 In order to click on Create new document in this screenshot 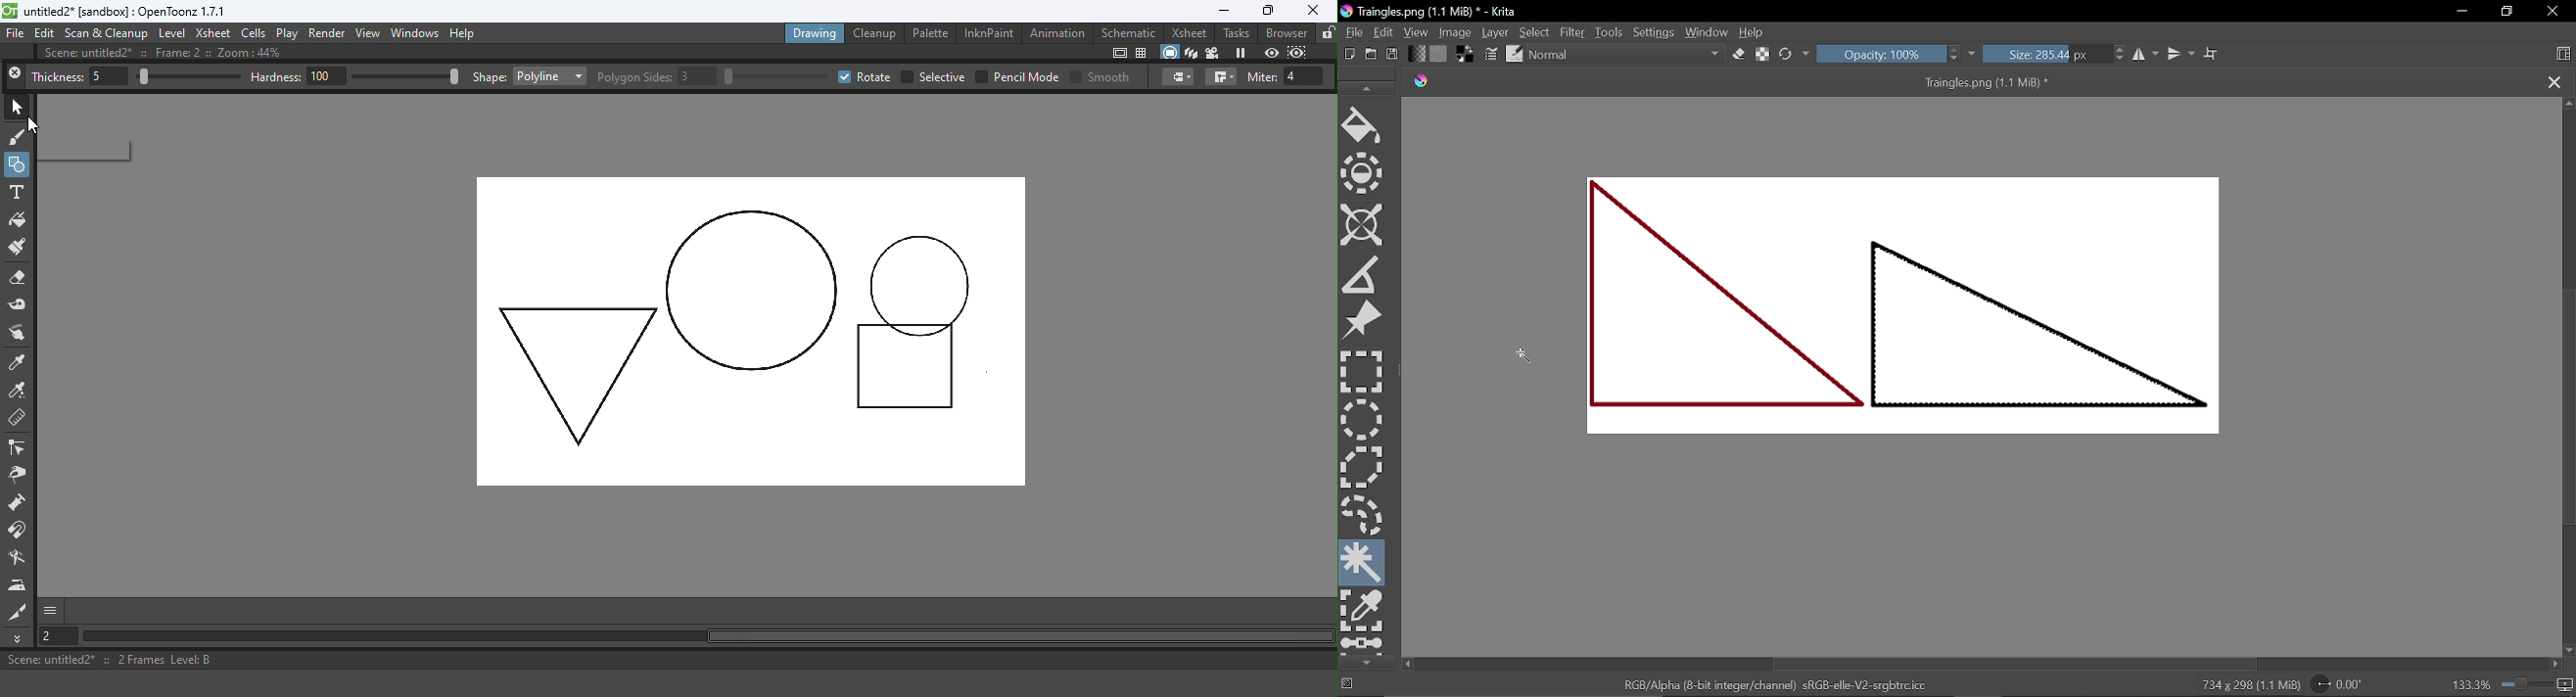, I will do `click(1350, 54)`.